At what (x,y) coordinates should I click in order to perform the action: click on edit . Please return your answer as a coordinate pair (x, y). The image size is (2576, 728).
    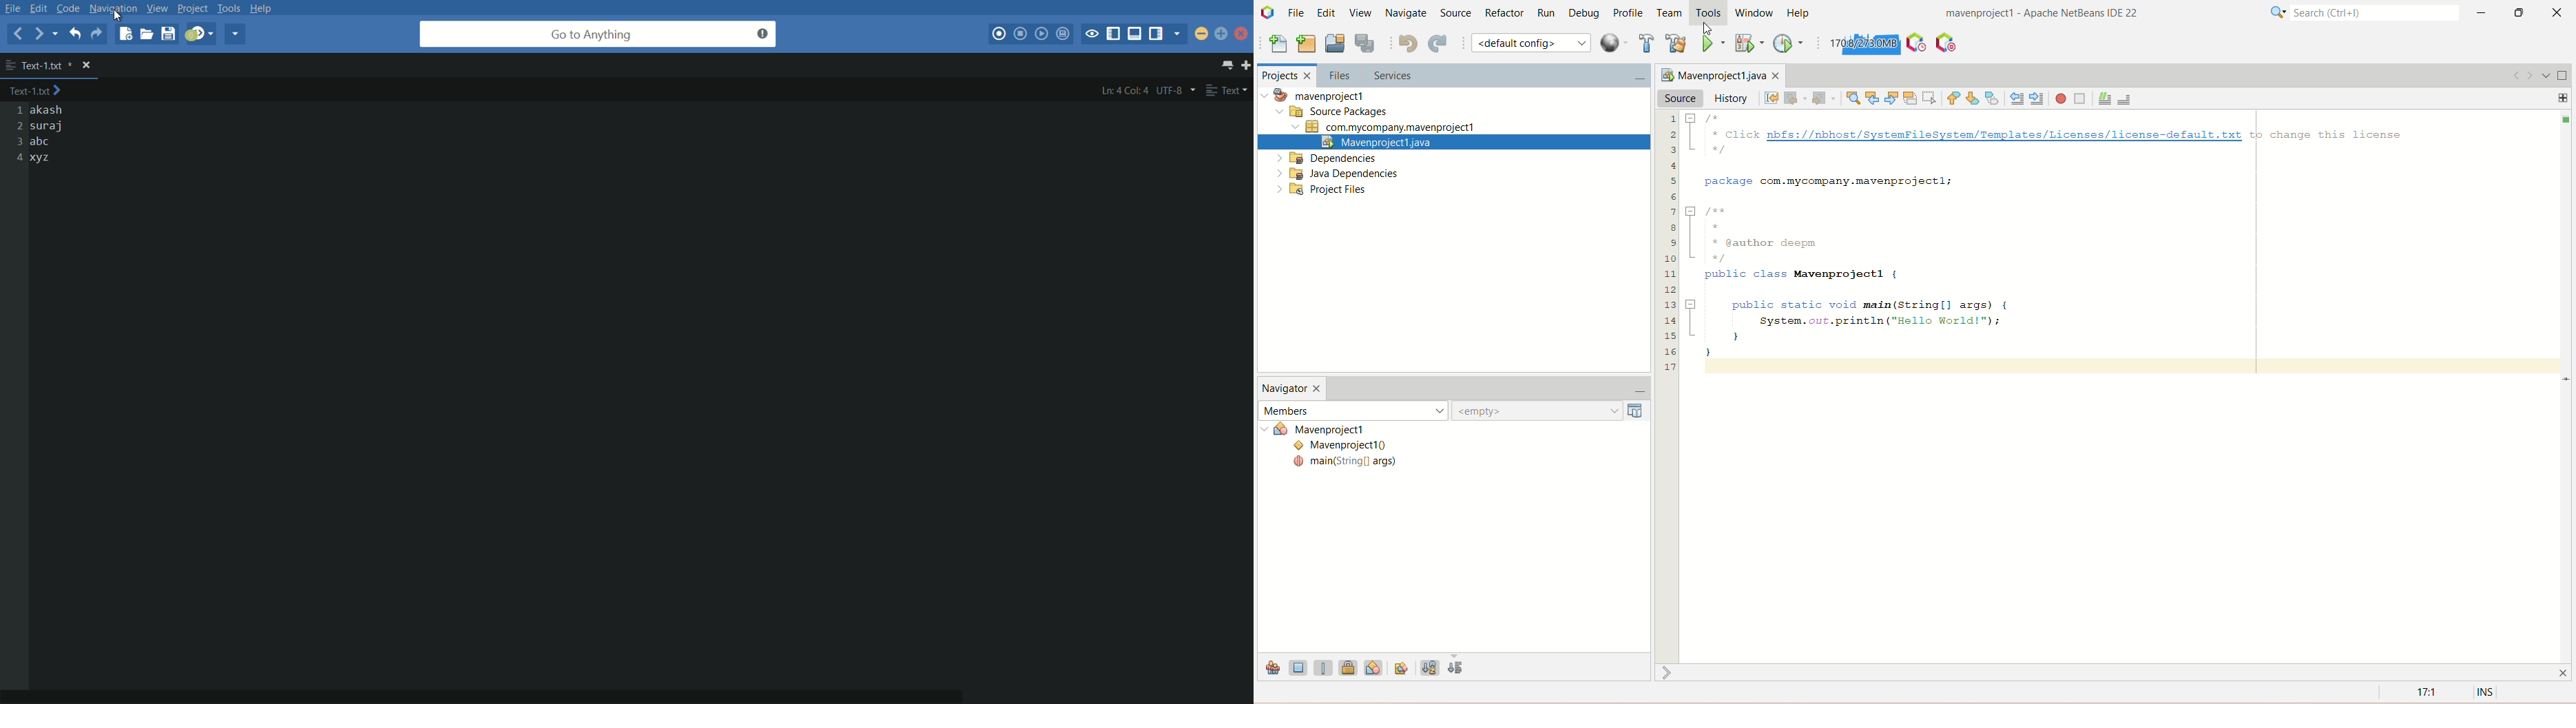
    Looking at the image, I should click on (41, 8).